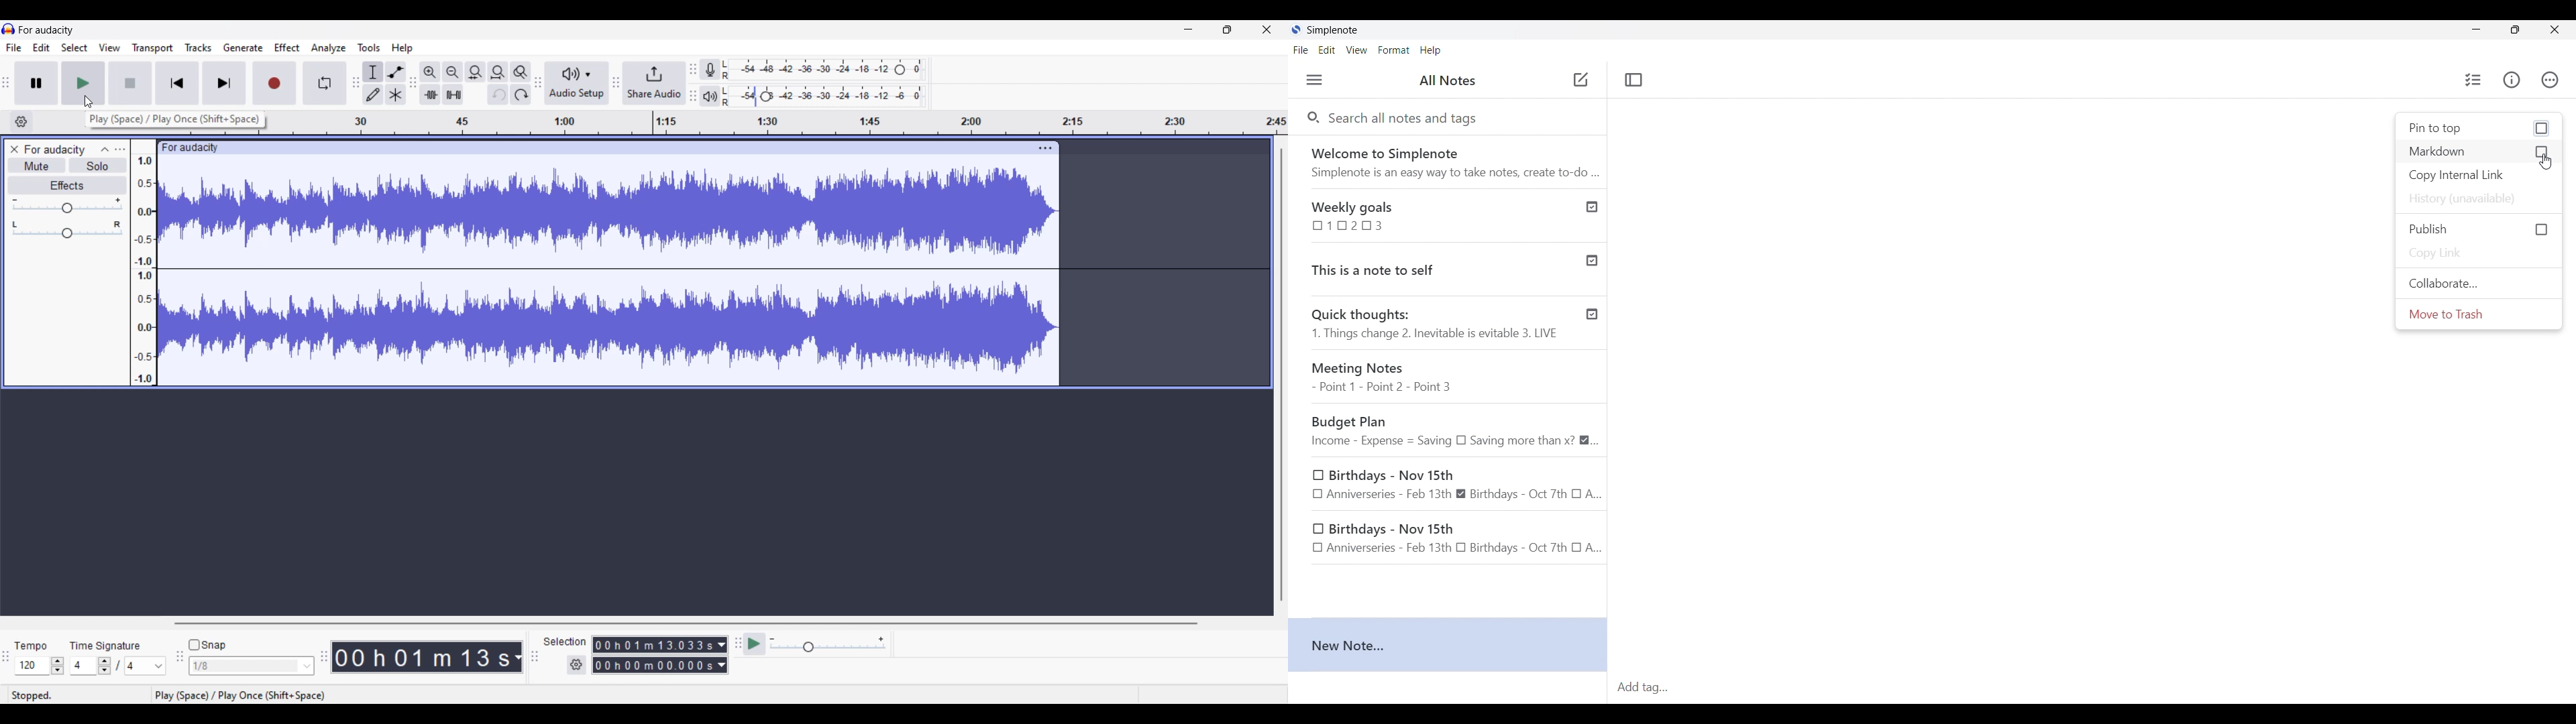 This screenshot has width=2576, height=728. Describe the element at coordinates (2476, 29) in the screenshot. I see `Minimize` at that location.